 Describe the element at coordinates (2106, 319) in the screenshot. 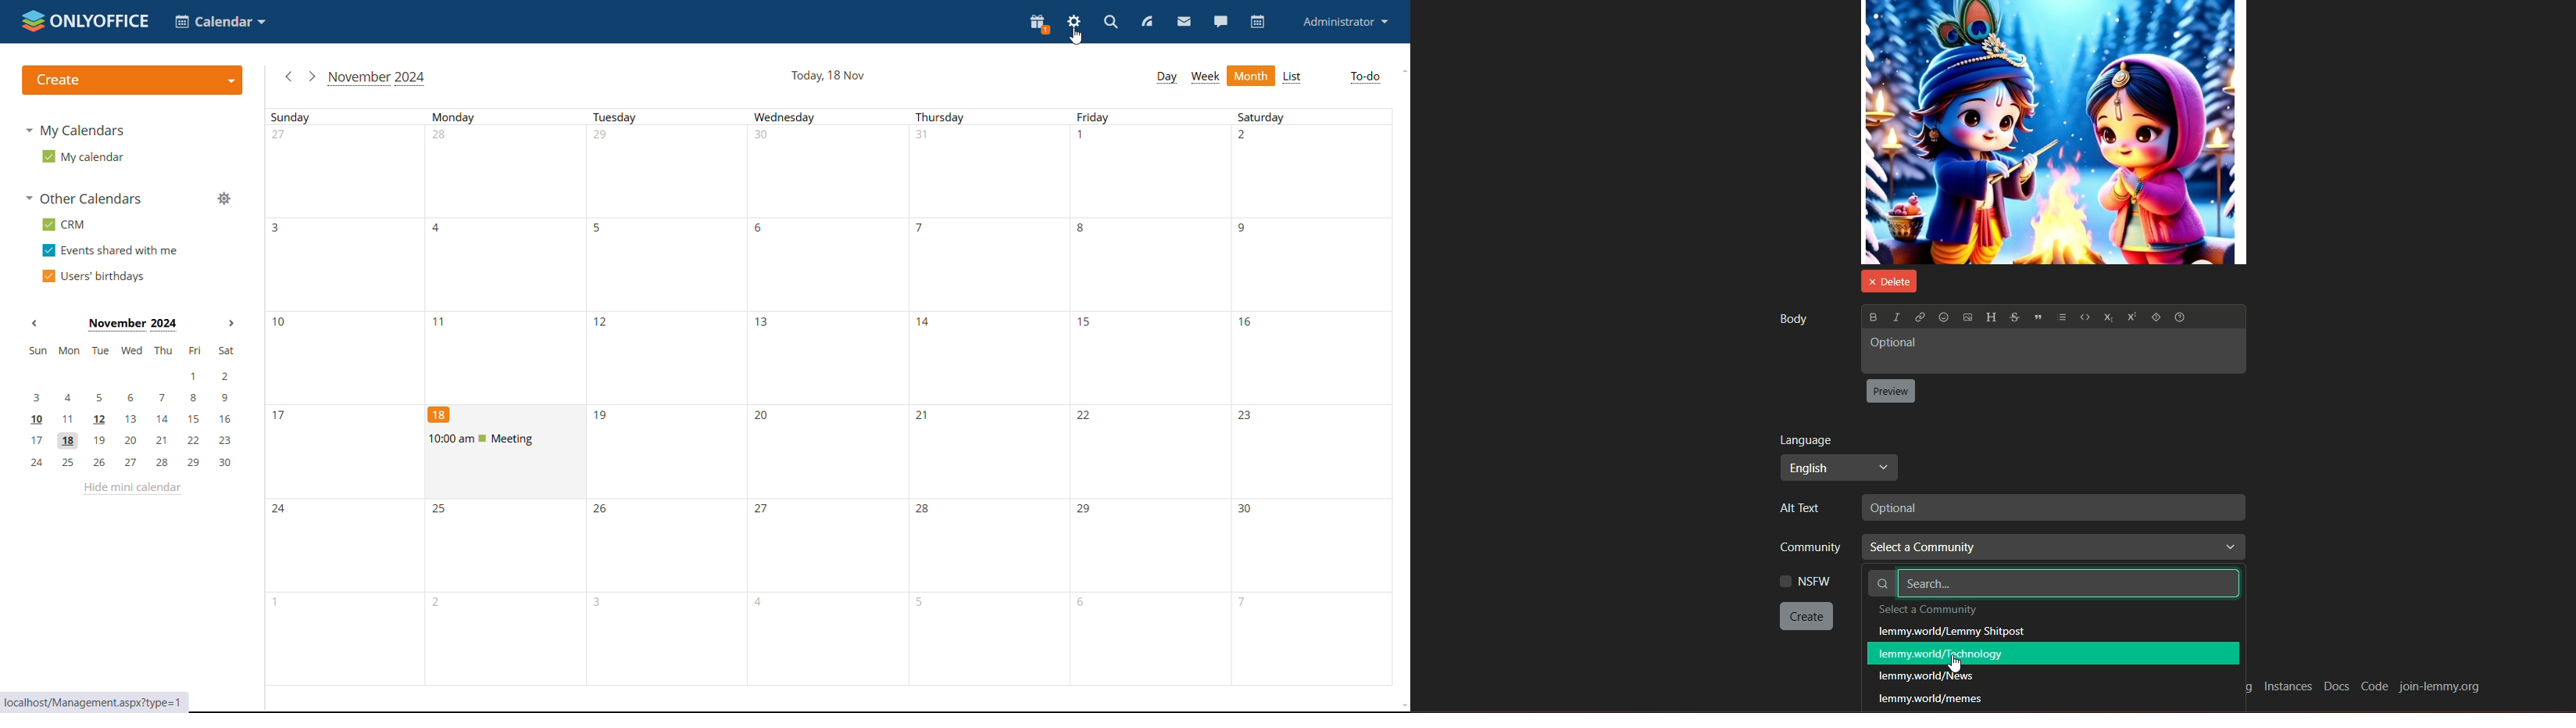

I see `` at that location.